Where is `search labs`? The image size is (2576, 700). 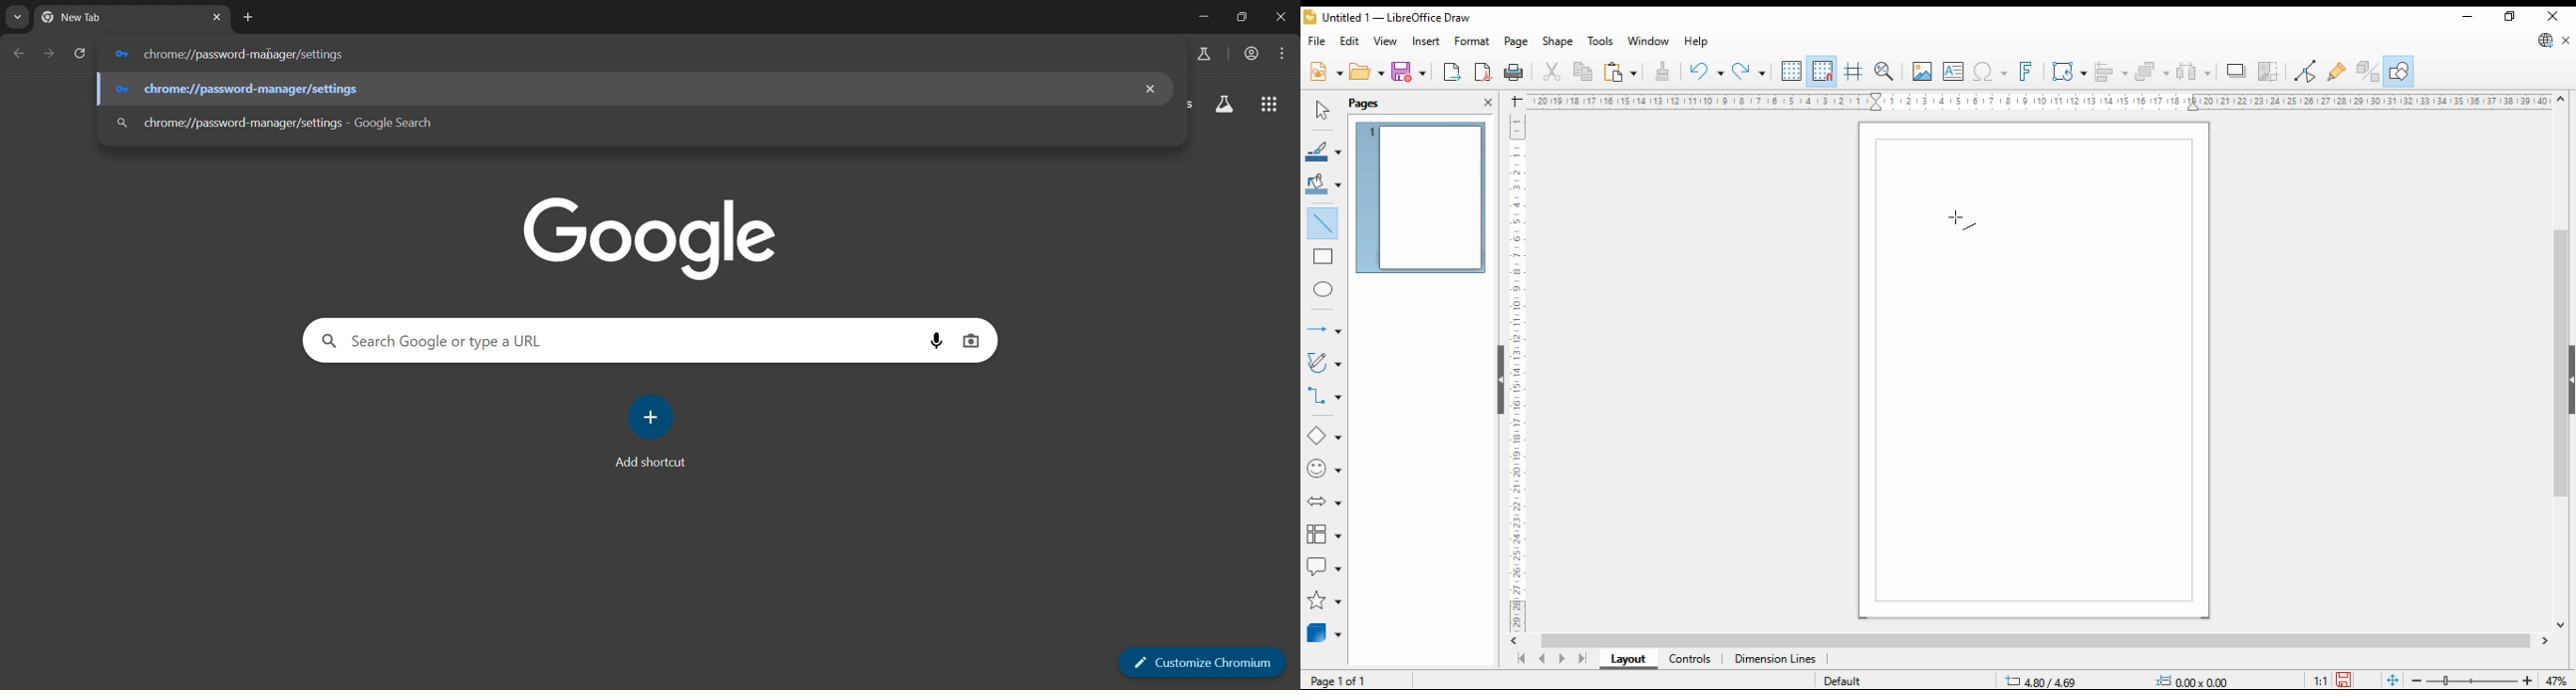 search labs is located at coordinates (1208, 55).